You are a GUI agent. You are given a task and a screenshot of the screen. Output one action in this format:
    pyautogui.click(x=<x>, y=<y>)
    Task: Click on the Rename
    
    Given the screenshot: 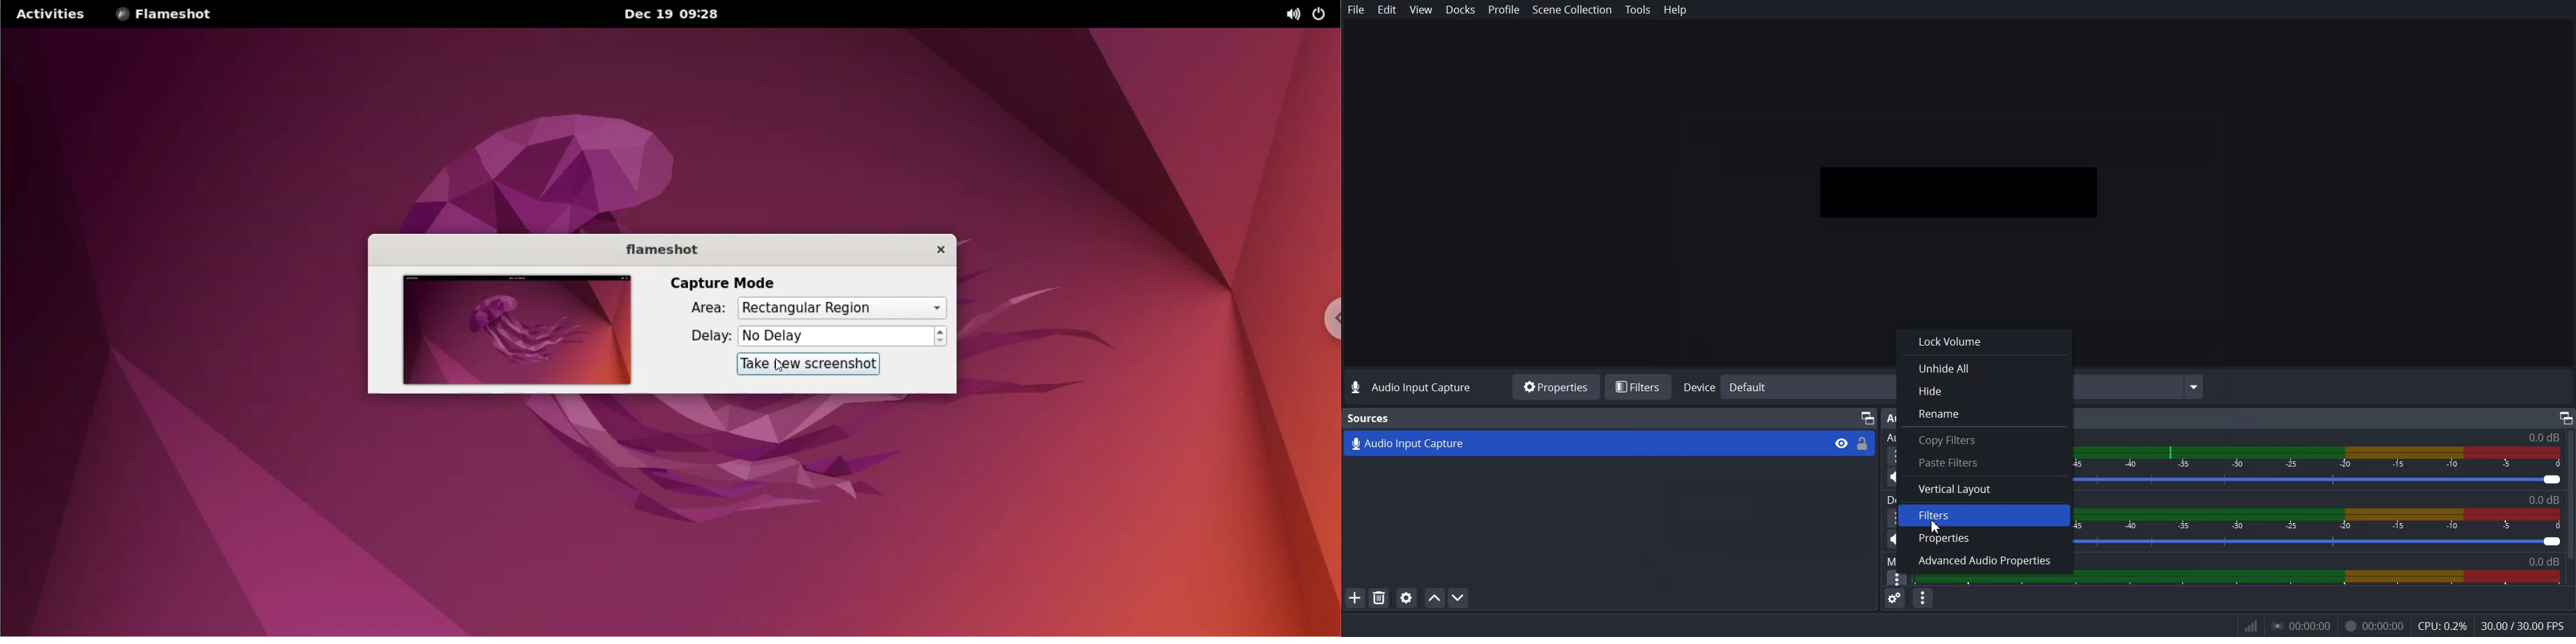 What is the action you would take?
    pyautogui.click(x=1992, y=413)
    